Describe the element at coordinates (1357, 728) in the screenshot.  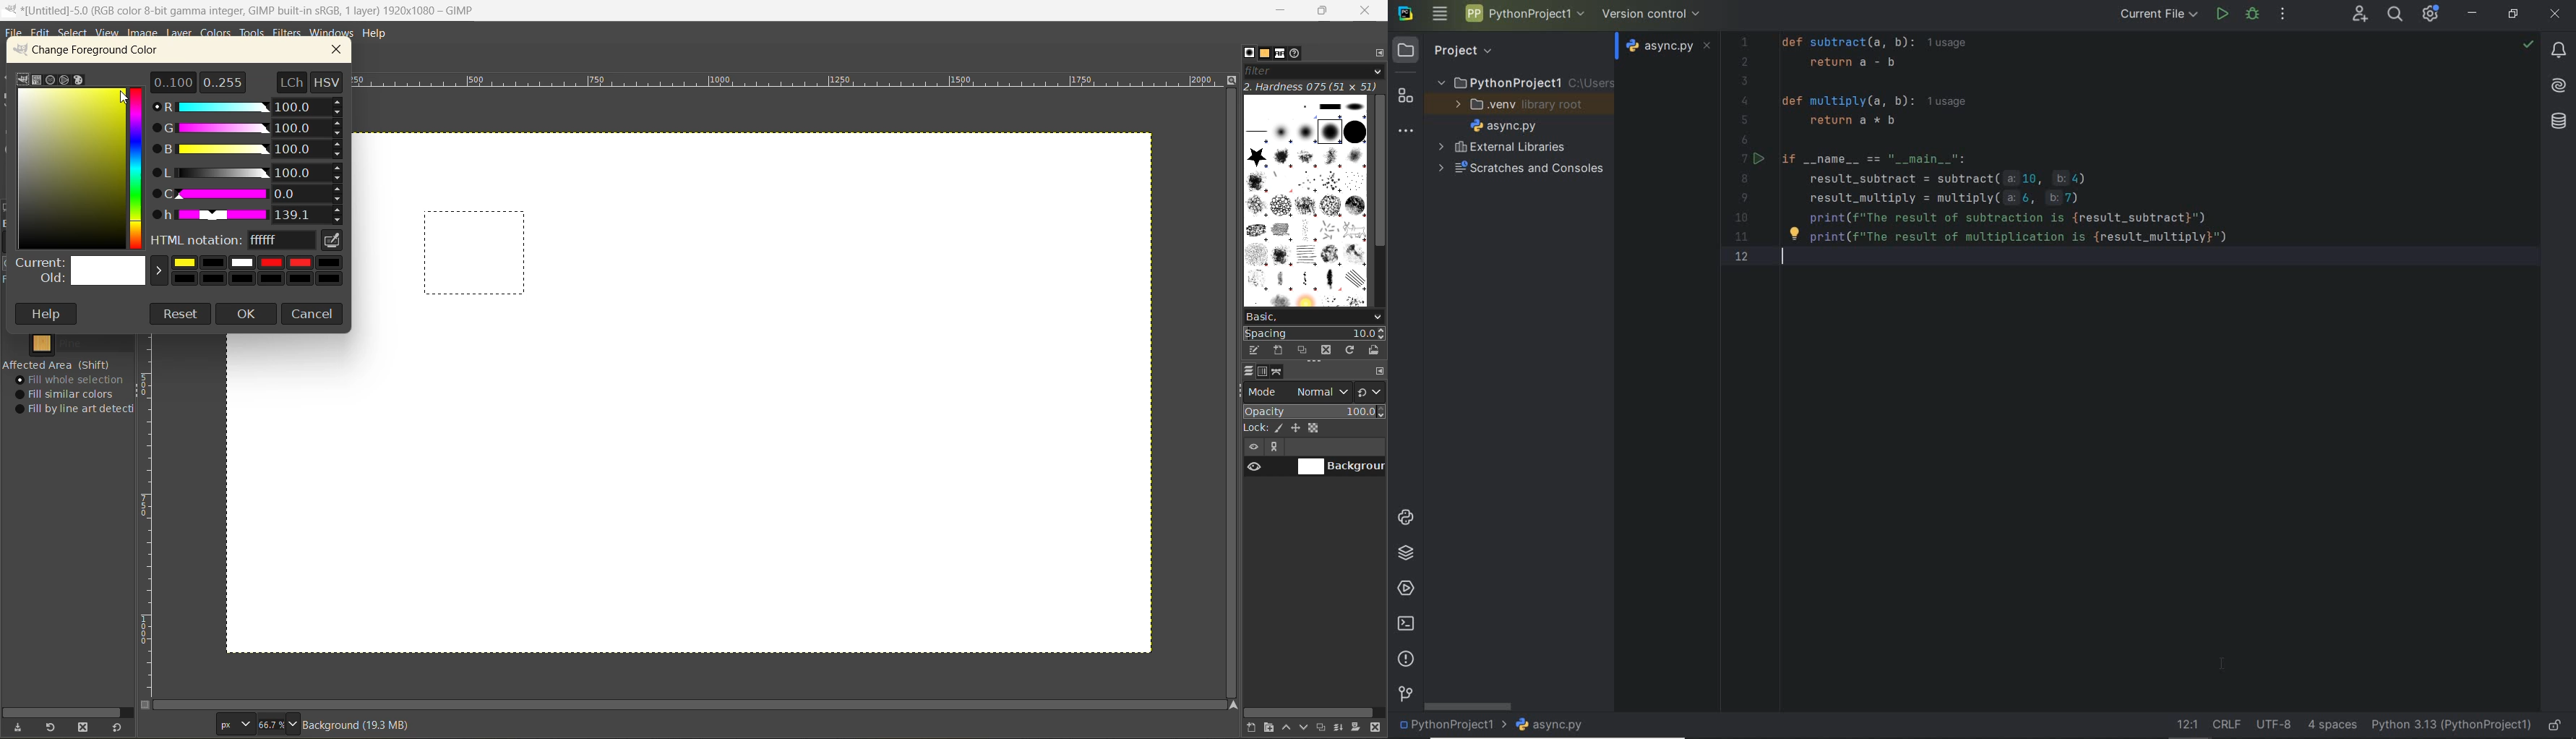
I see `add a mask` at that location.